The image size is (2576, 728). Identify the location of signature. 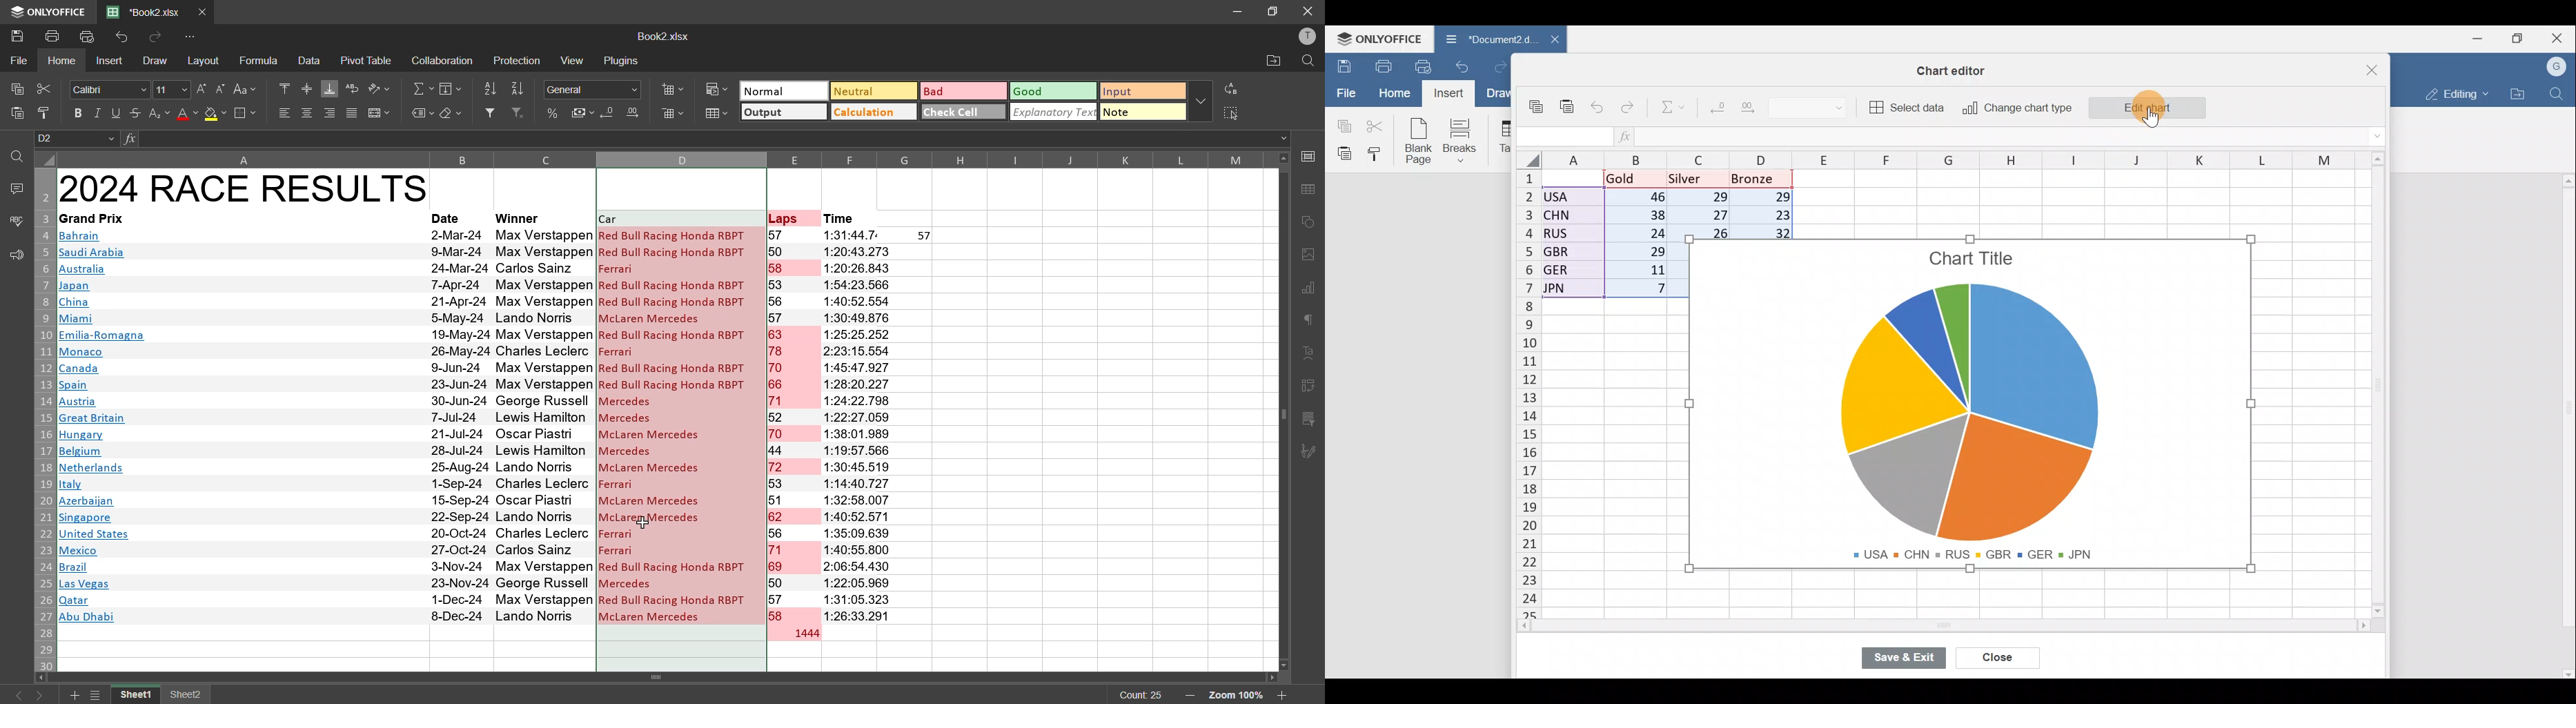
(1309, 452).